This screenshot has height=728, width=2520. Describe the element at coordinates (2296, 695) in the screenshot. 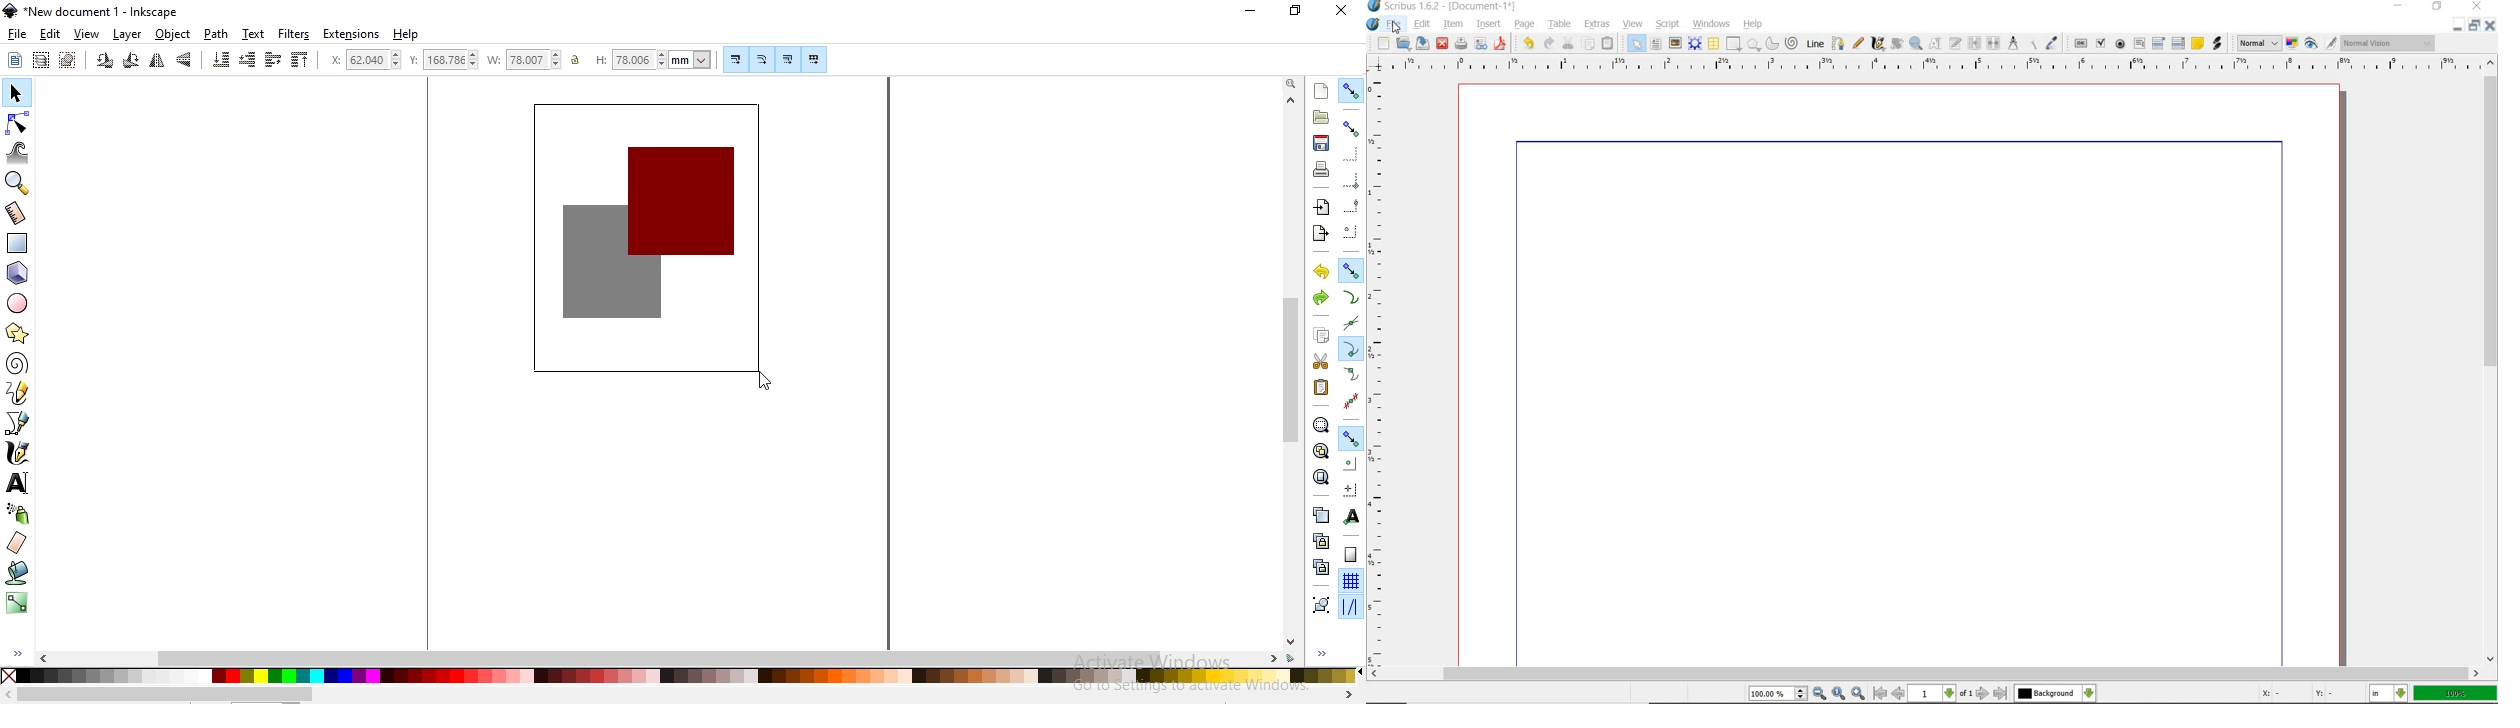

I see `coordinates` at that location.